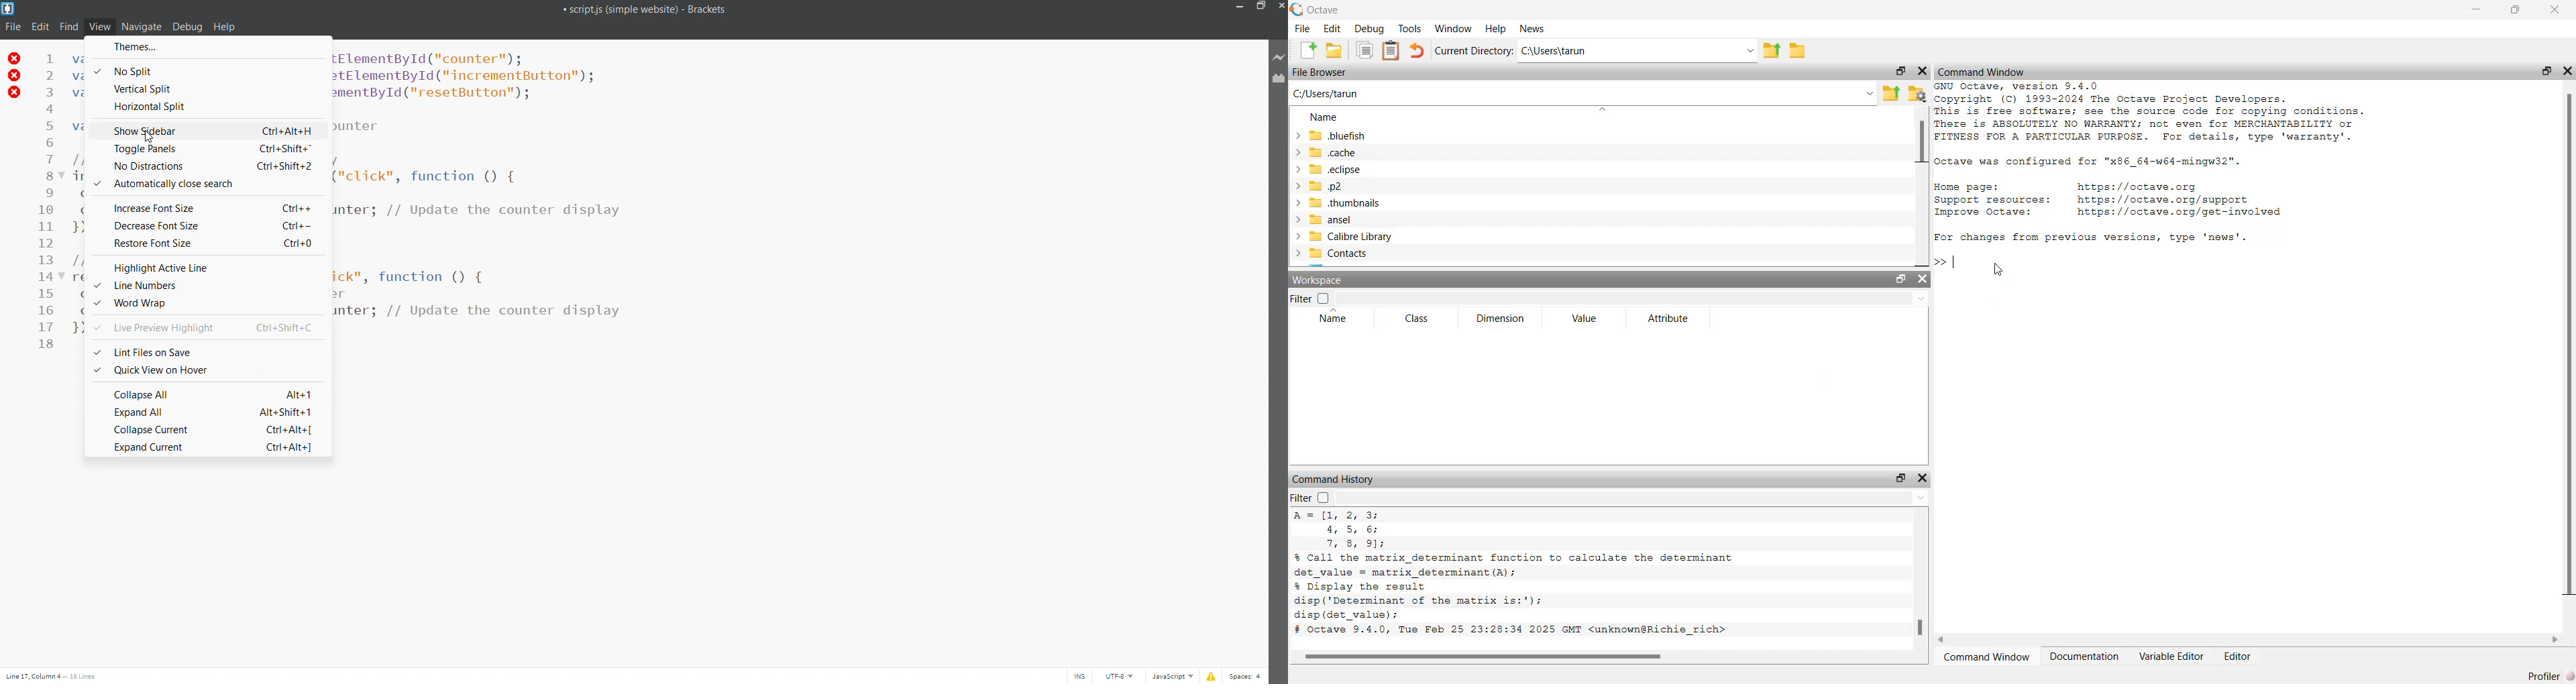 The width and height of the screenshot is (2576, 700). I want to click on profiler, so click(2551, 675).